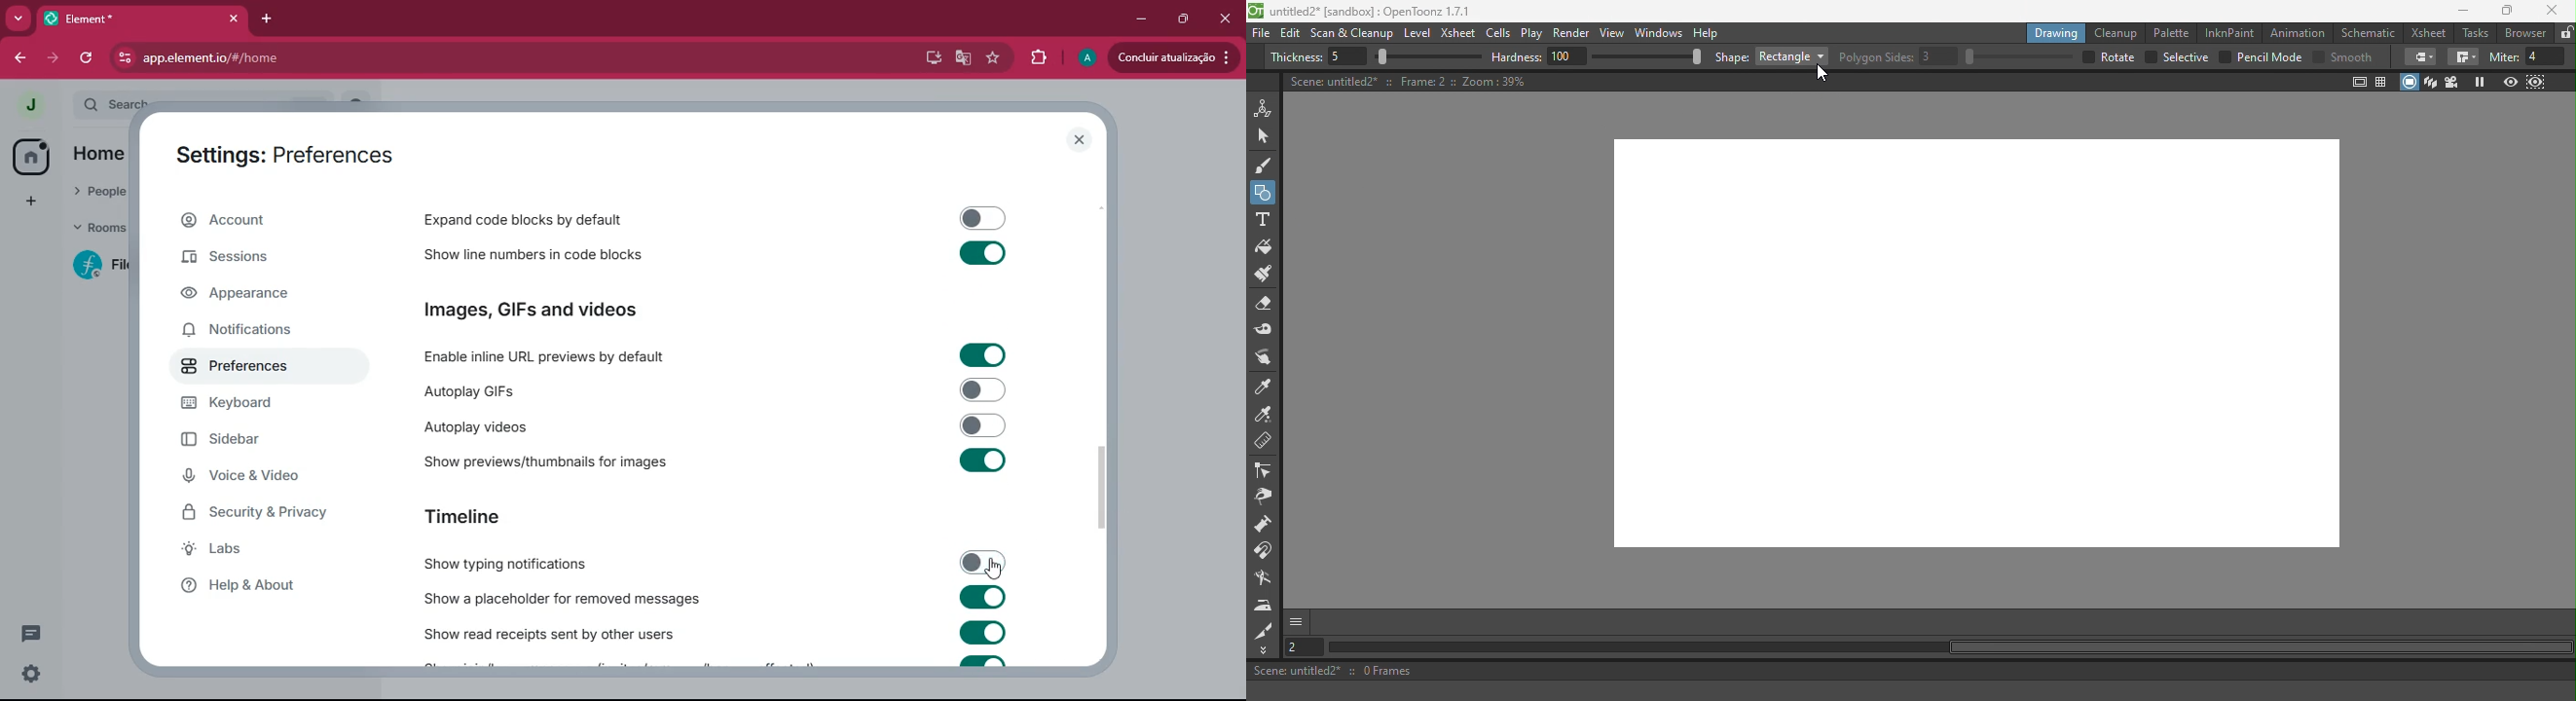 This screenshot has width=2576, height=728. What do you see at coordinates (506, 560) in the screenshot?
I see `show typing notifications` at bounding box center [506, 560].